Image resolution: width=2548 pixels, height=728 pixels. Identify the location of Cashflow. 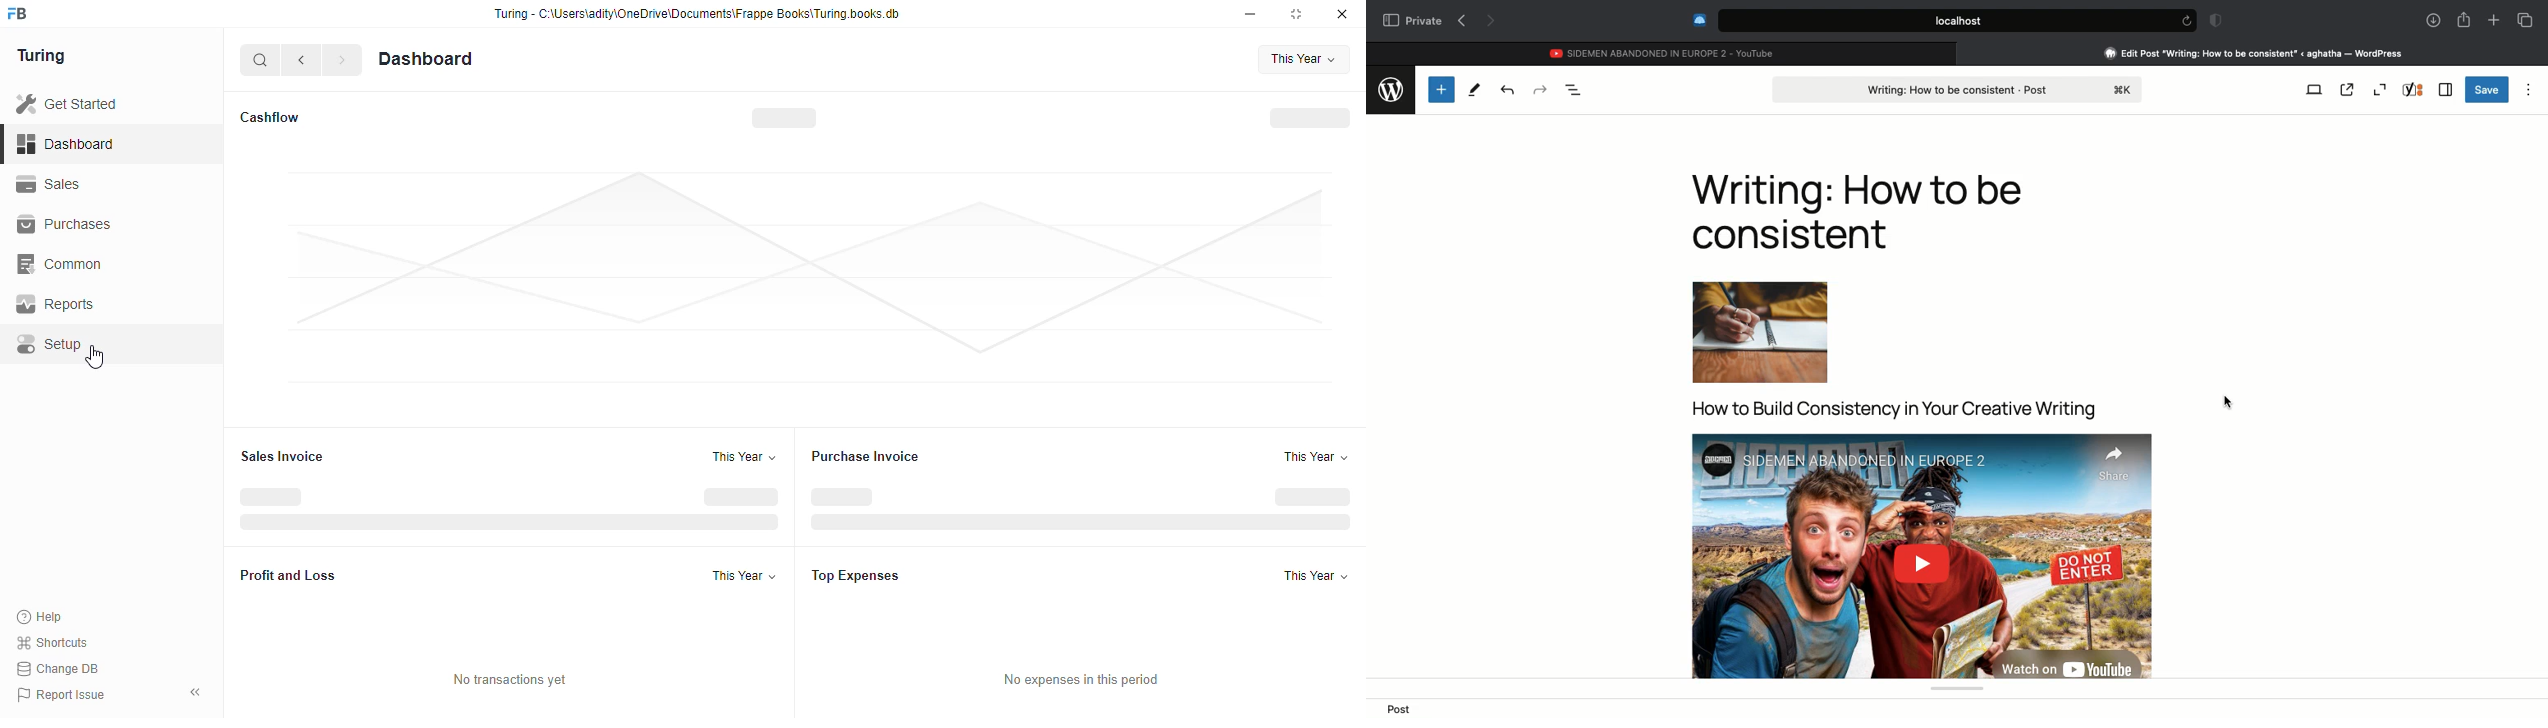
(277, 115).